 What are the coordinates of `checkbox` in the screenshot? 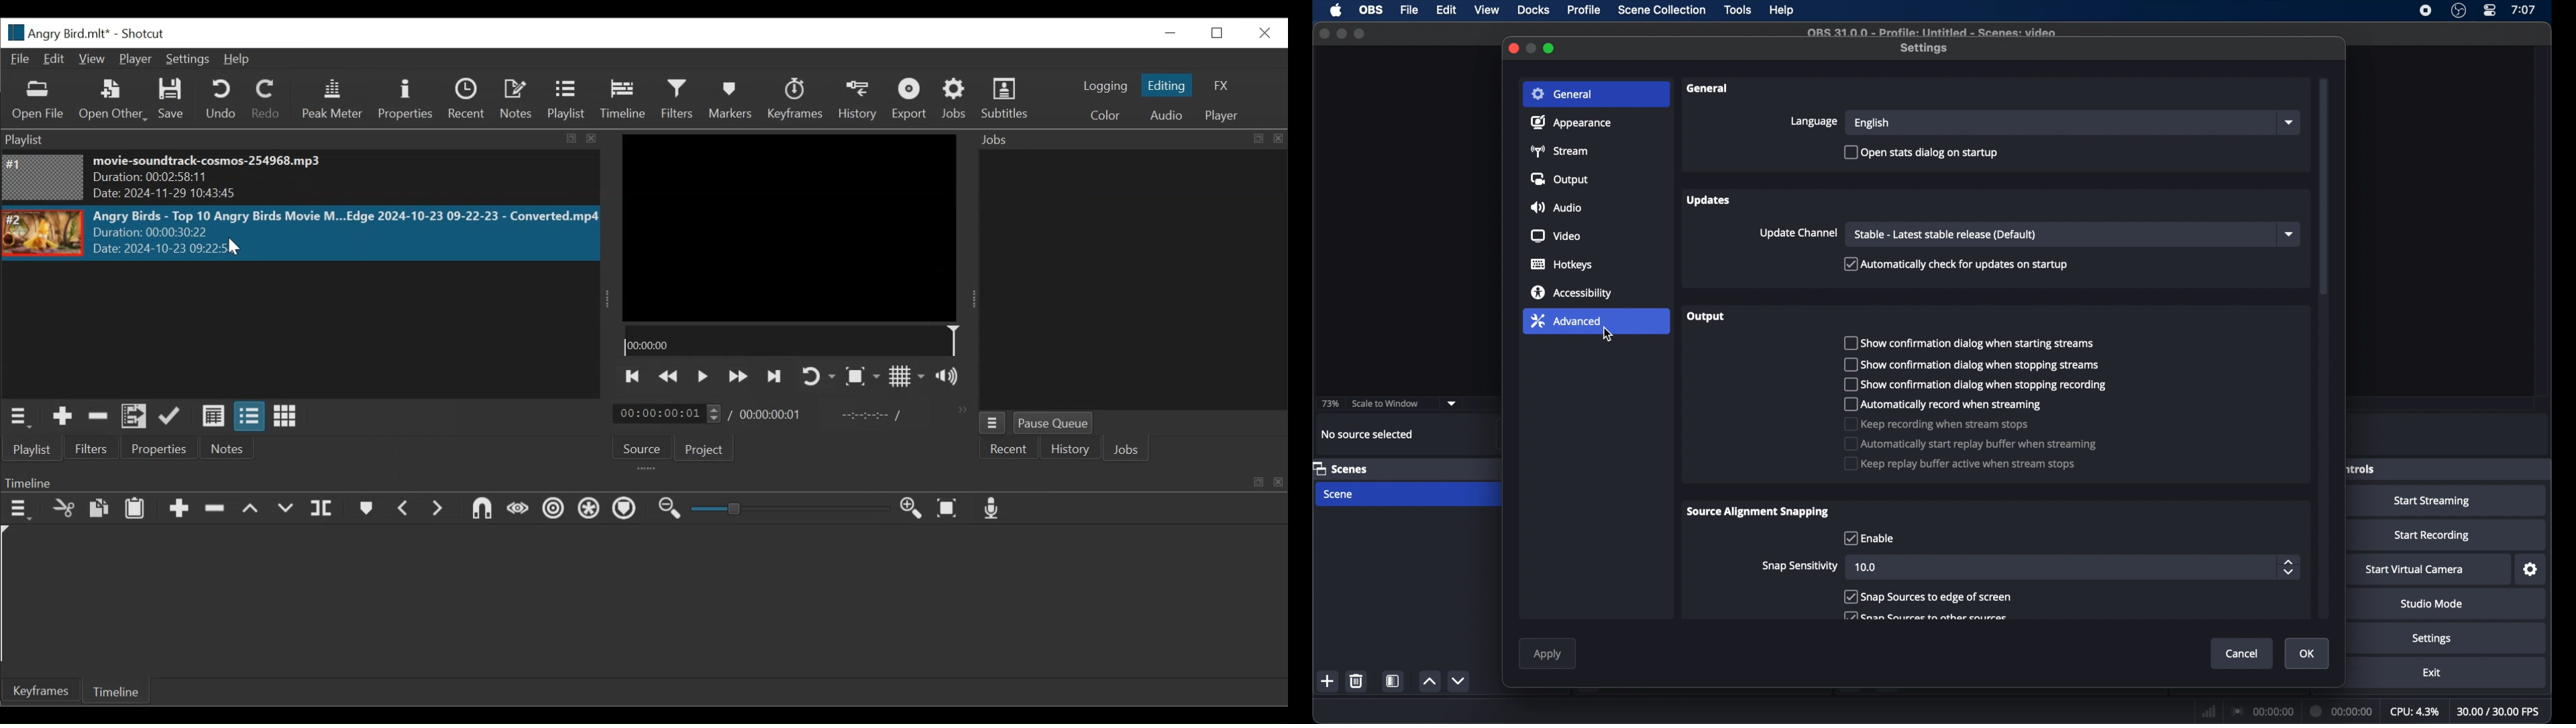 It's located at (1955, 264).